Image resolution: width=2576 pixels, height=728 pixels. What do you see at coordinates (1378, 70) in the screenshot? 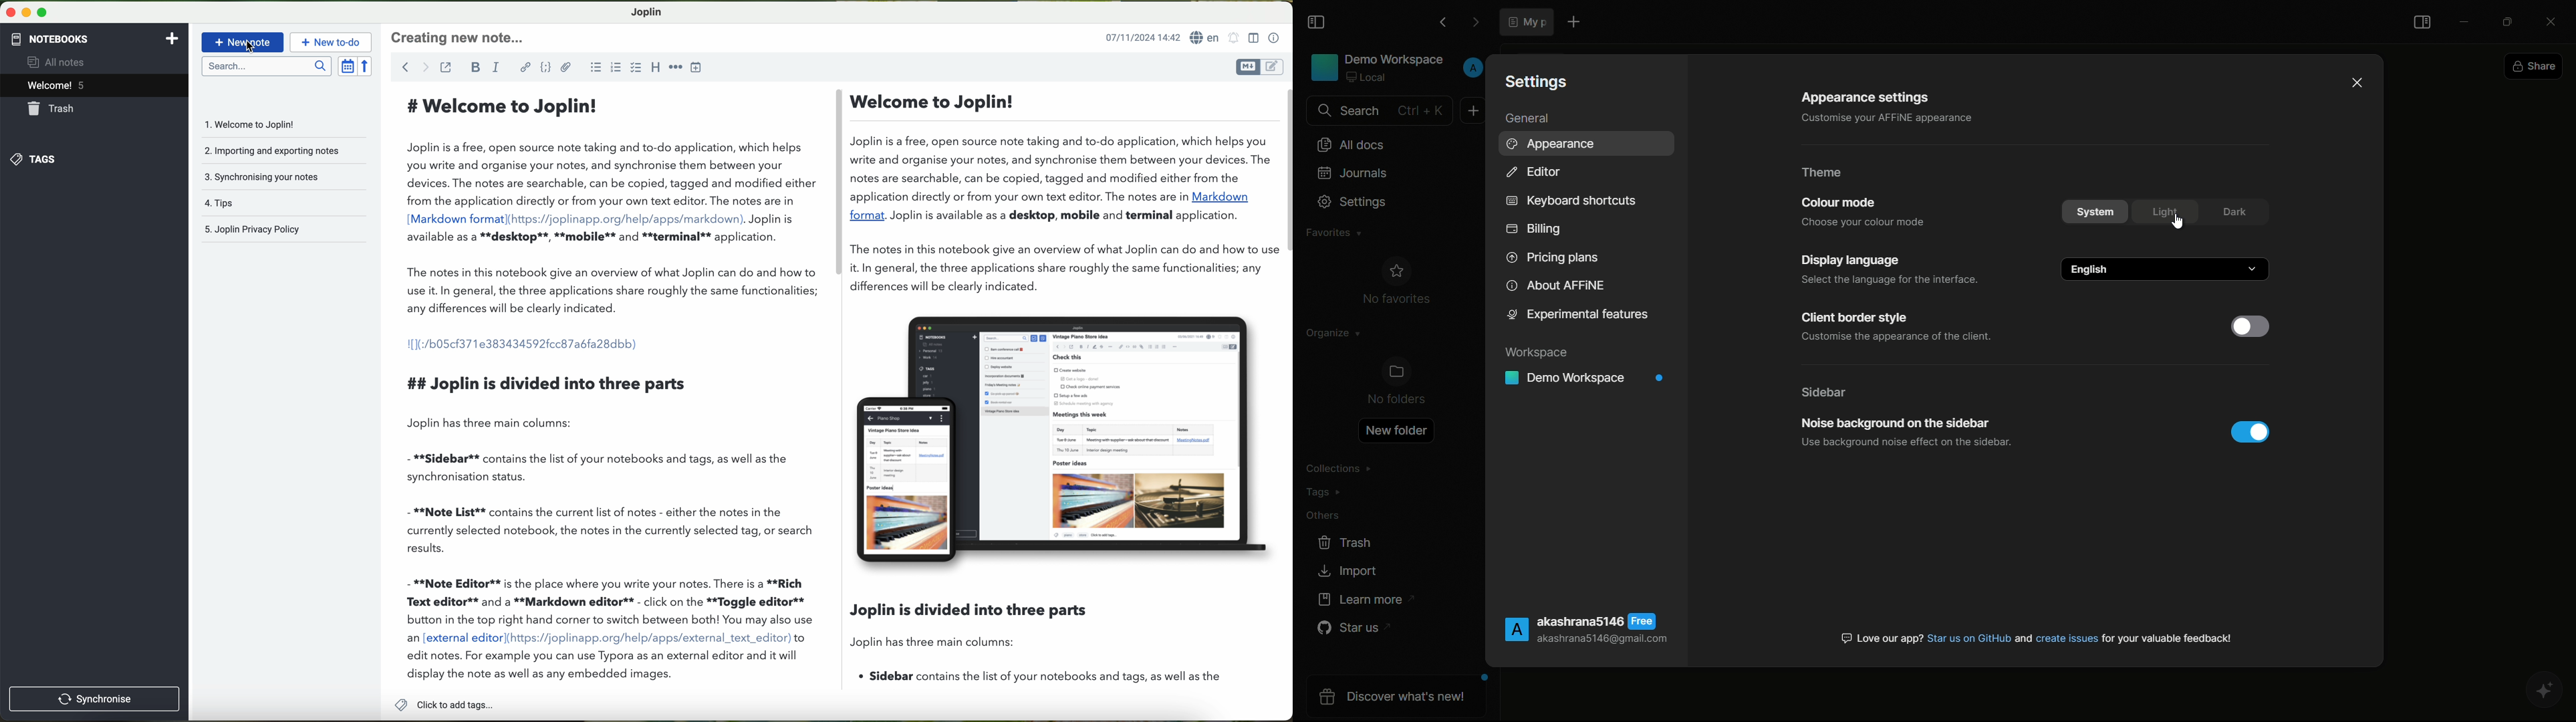
I see `demo workspace` at bounding box center [1378, 70].